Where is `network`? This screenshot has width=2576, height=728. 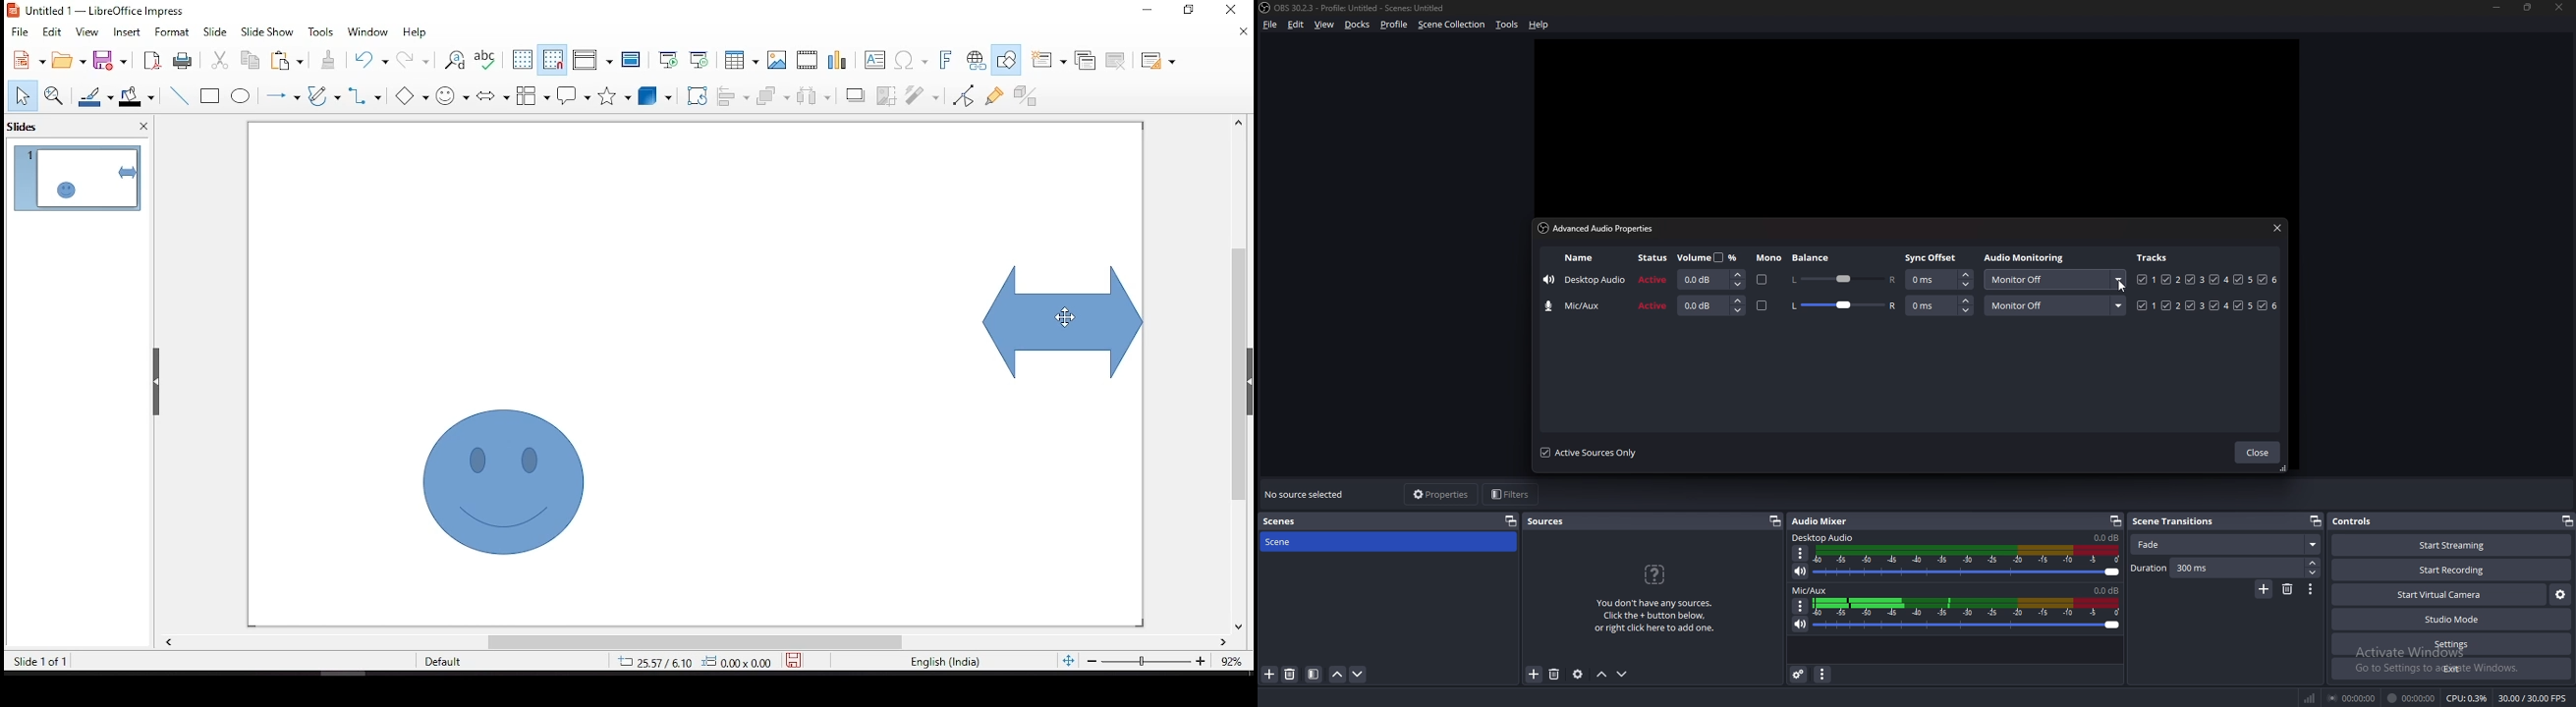 network is located at coordinates (2312, 695).